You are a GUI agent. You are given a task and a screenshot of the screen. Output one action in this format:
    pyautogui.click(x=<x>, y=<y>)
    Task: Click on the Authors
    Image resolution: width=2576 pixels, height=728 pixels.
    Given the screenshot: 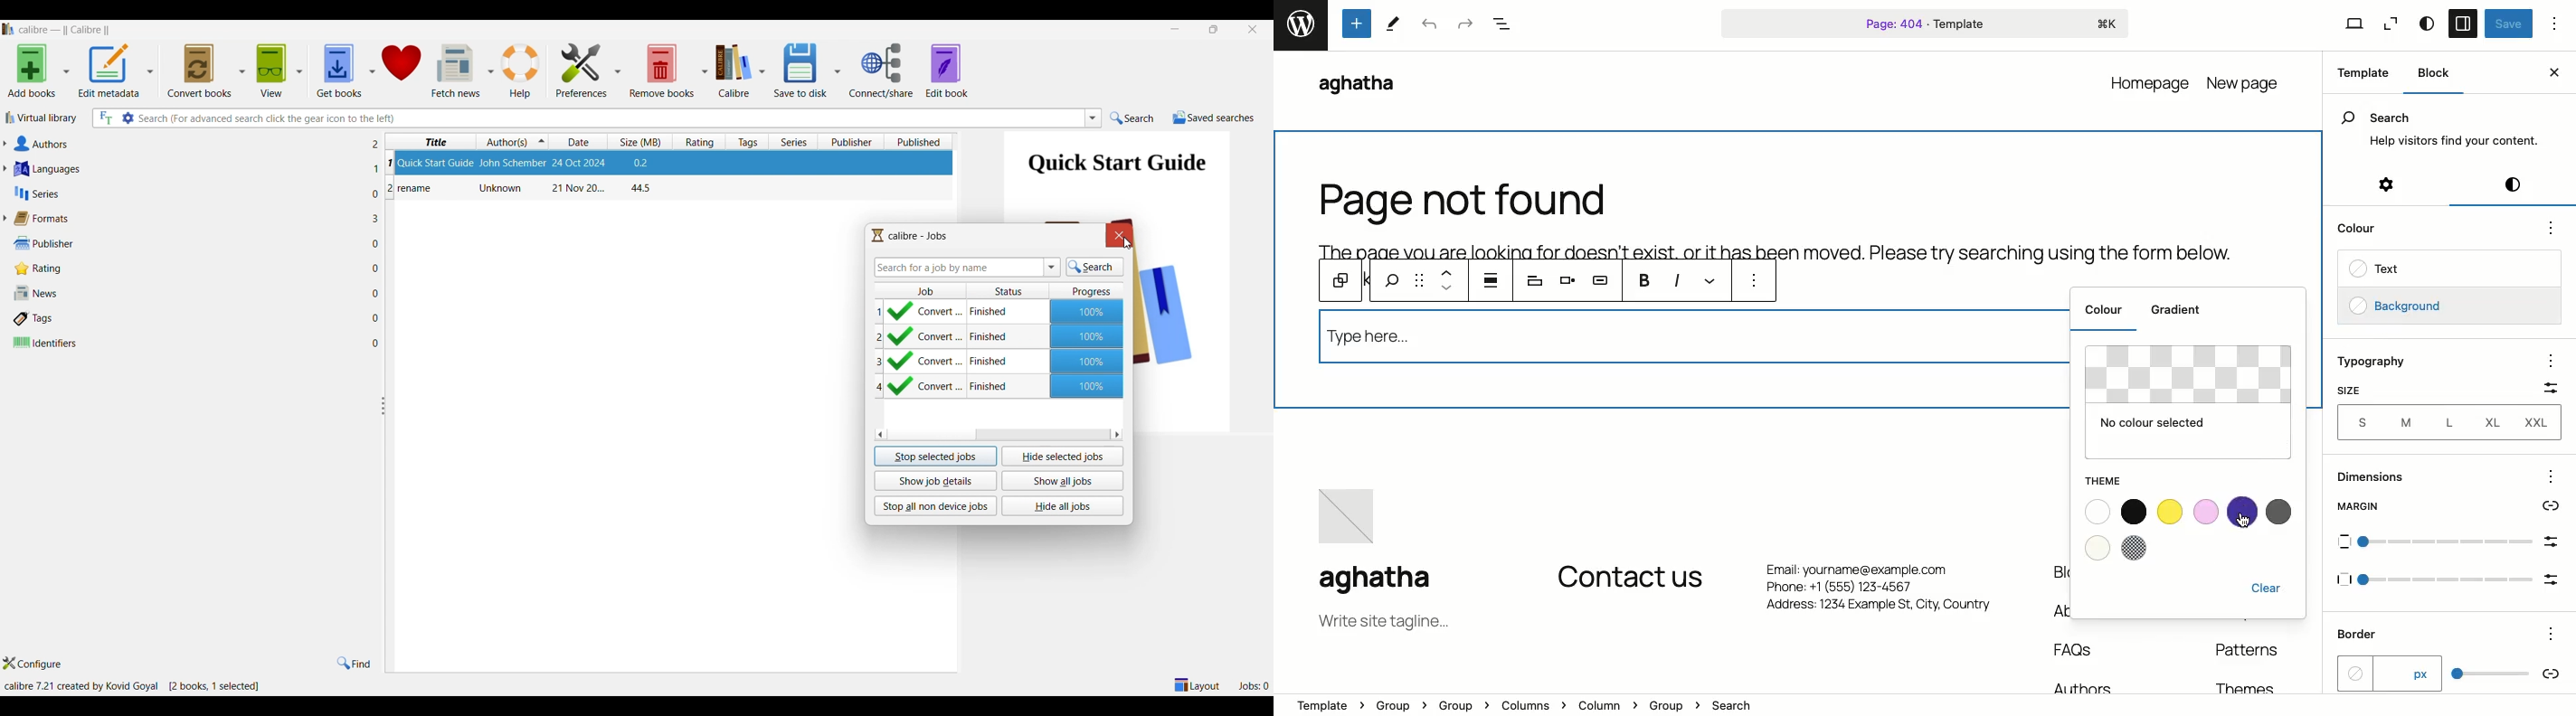 What is the action you would take?
    pyautogui.click(x=186, y=143)
    